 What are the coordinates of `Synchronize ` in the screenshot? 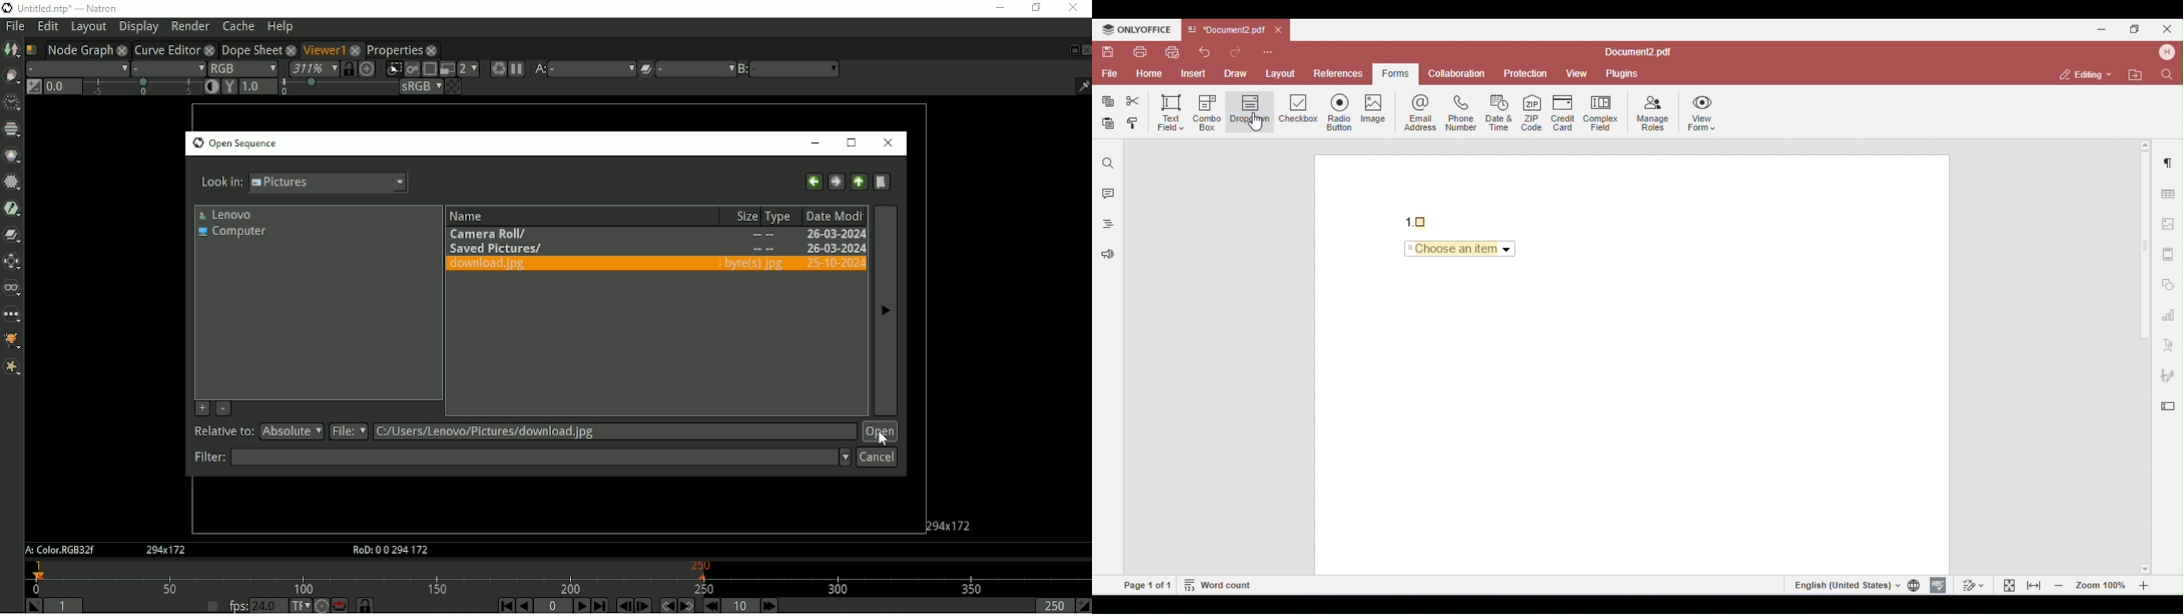 It's located at (348, 68).